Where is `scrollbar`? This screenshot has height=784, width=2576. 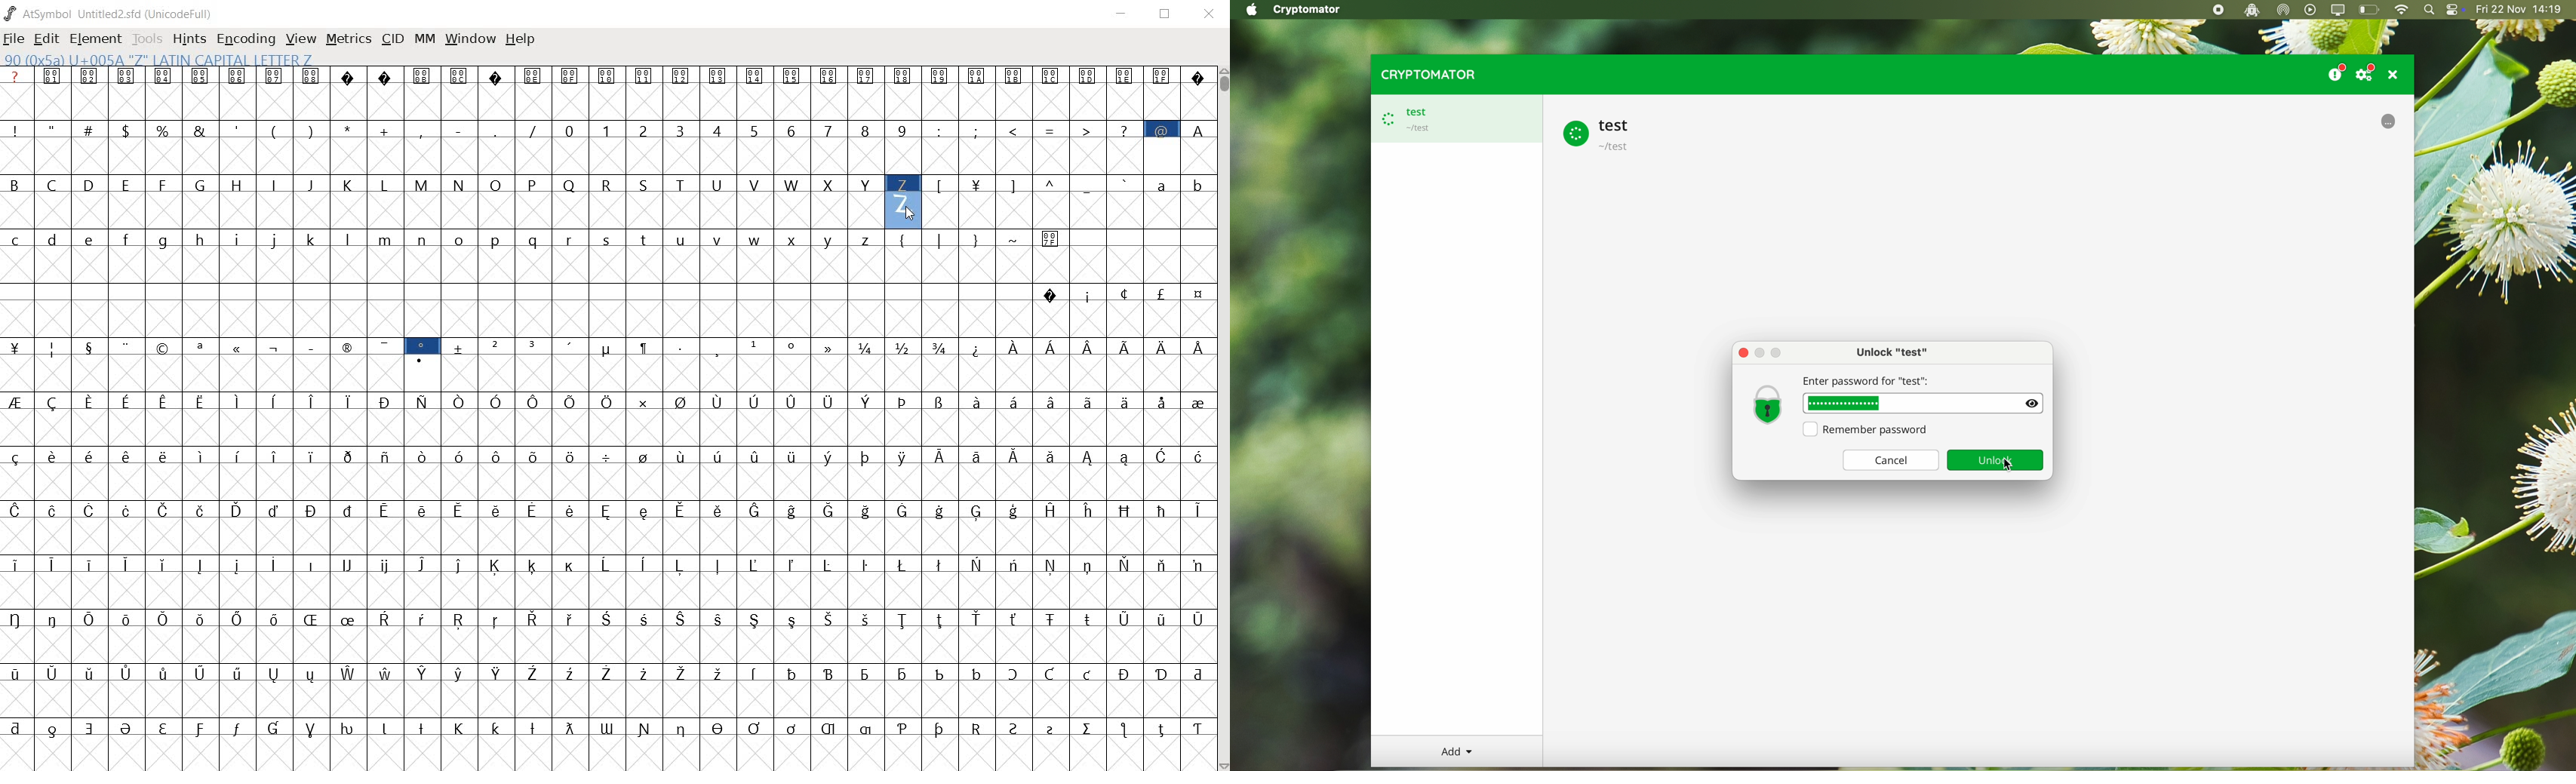
scrollbar is located at coordinates (1222, 417).